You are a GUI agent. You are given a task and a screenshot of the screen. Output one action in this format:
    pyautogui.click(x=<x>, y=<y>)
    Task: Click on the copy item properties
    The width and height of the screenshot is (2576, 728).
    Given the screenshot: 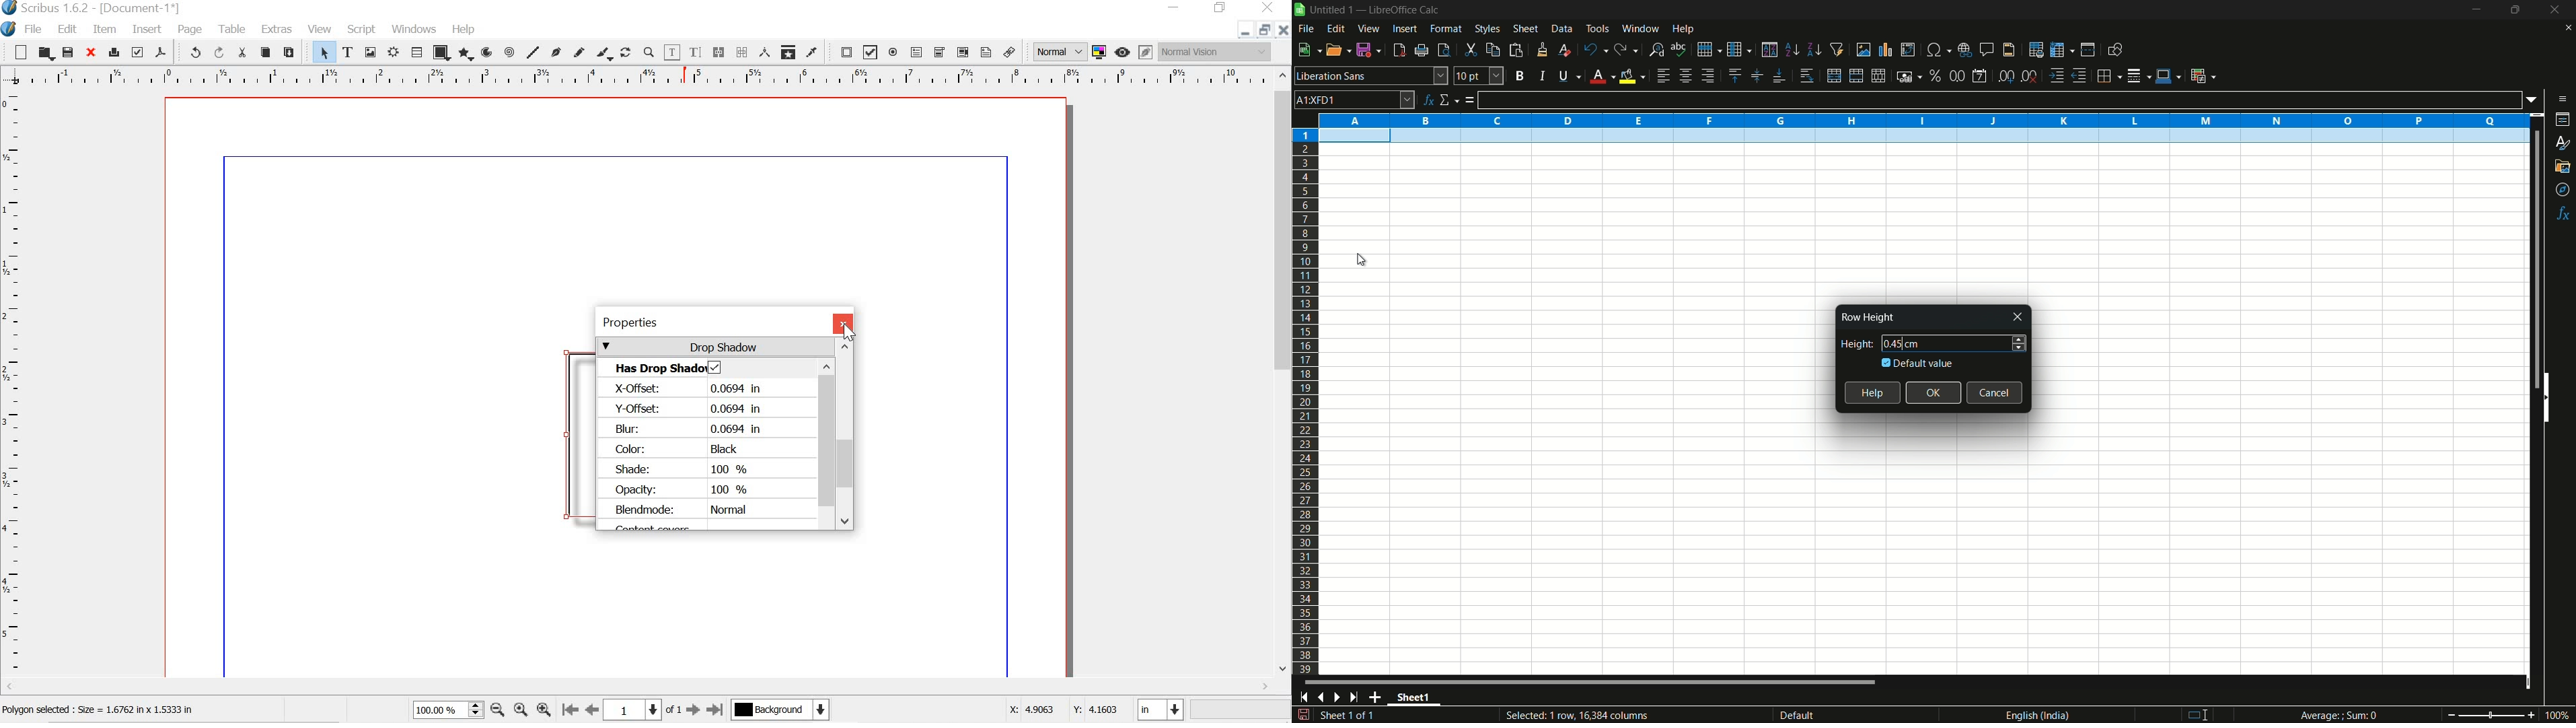 What is the action you would take?
    pyautogui.click(x=787, y=50)
    